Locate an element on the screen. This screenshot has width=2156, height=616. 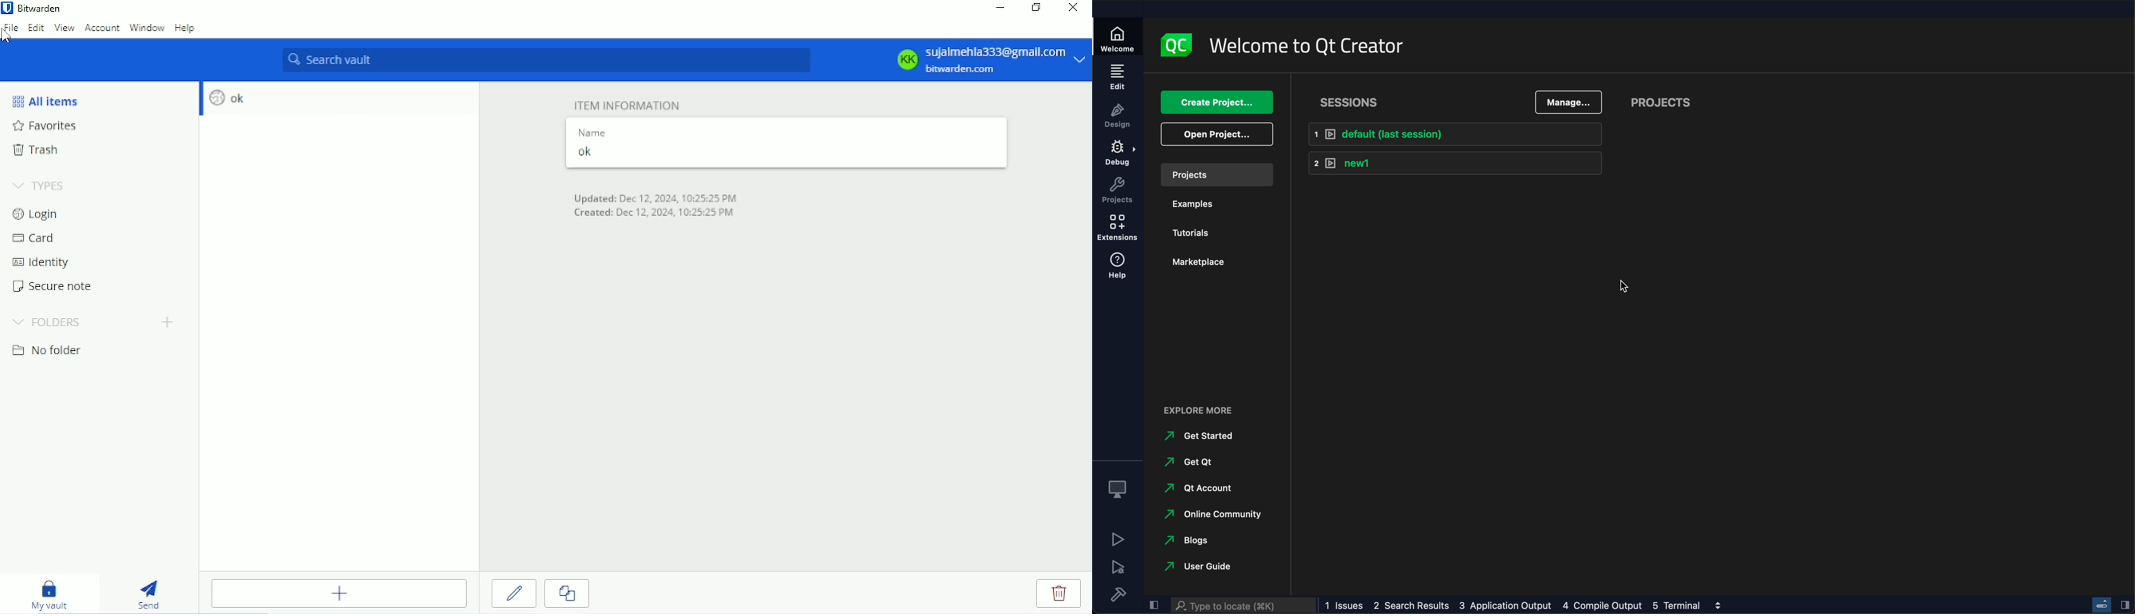
logo is located at coordinates (1180, 45).